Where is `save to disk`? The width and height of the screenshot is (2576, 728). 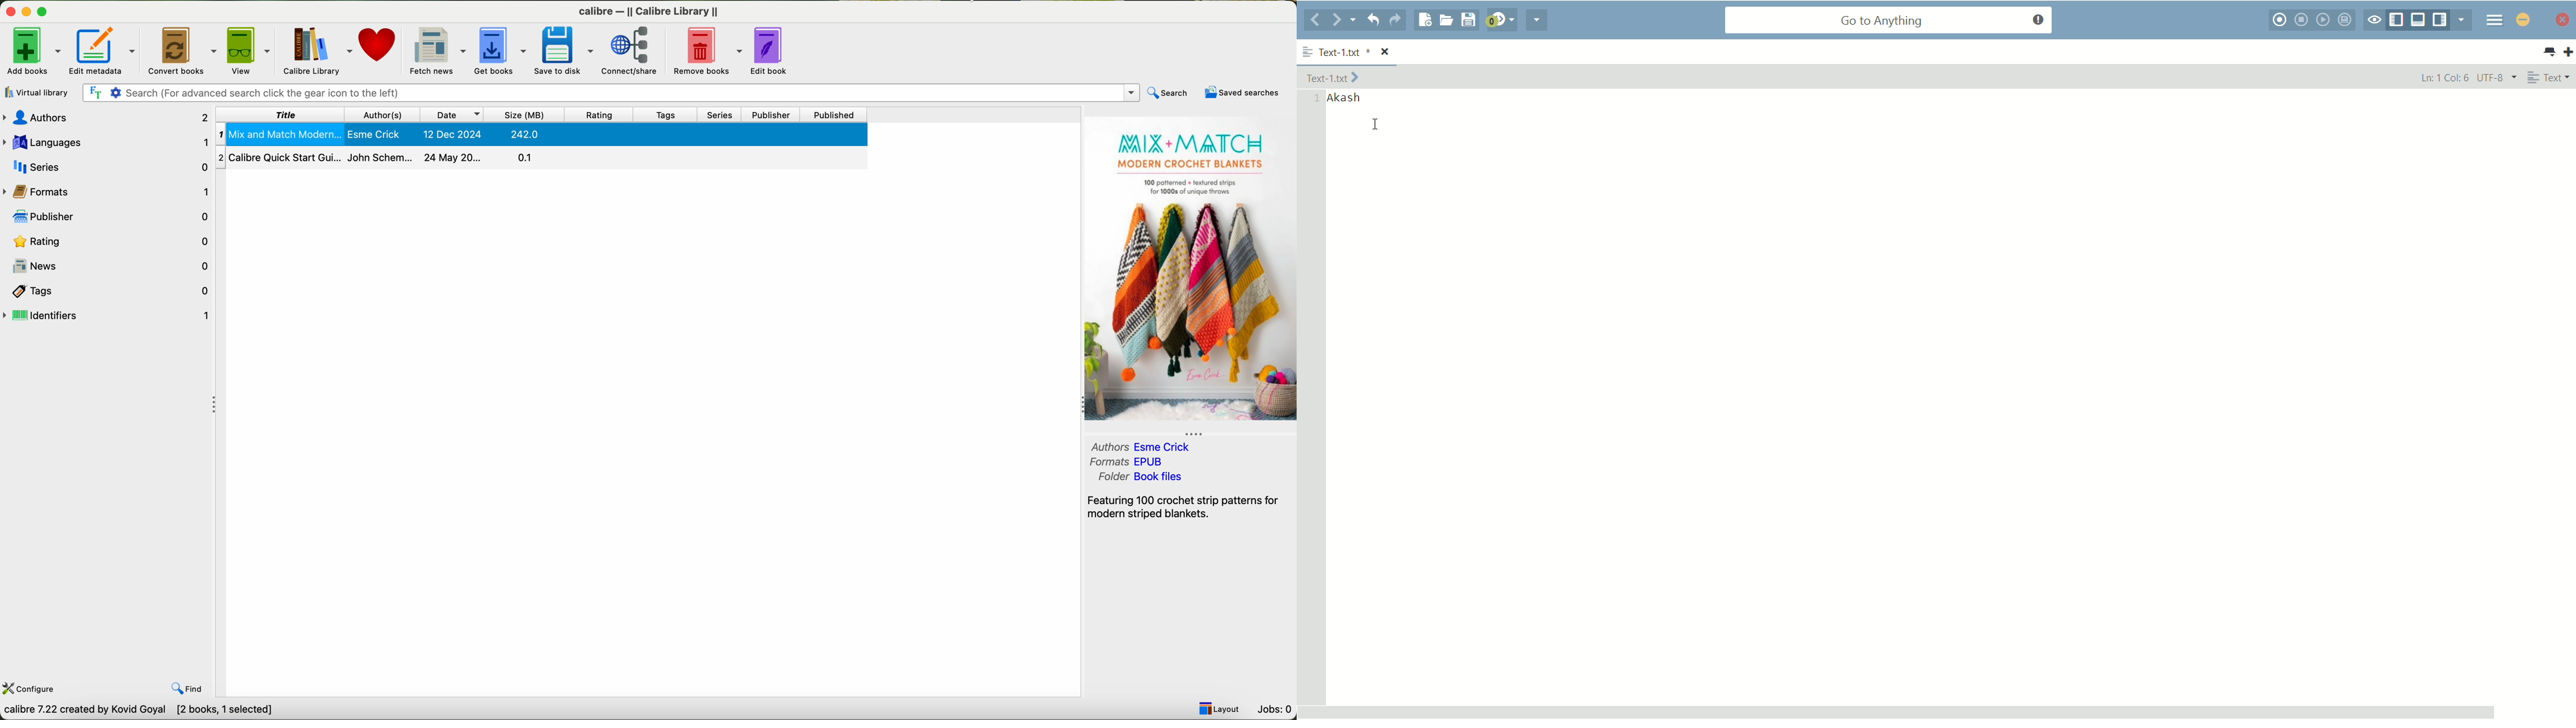 save to disk is located at coordinates (567, 49).